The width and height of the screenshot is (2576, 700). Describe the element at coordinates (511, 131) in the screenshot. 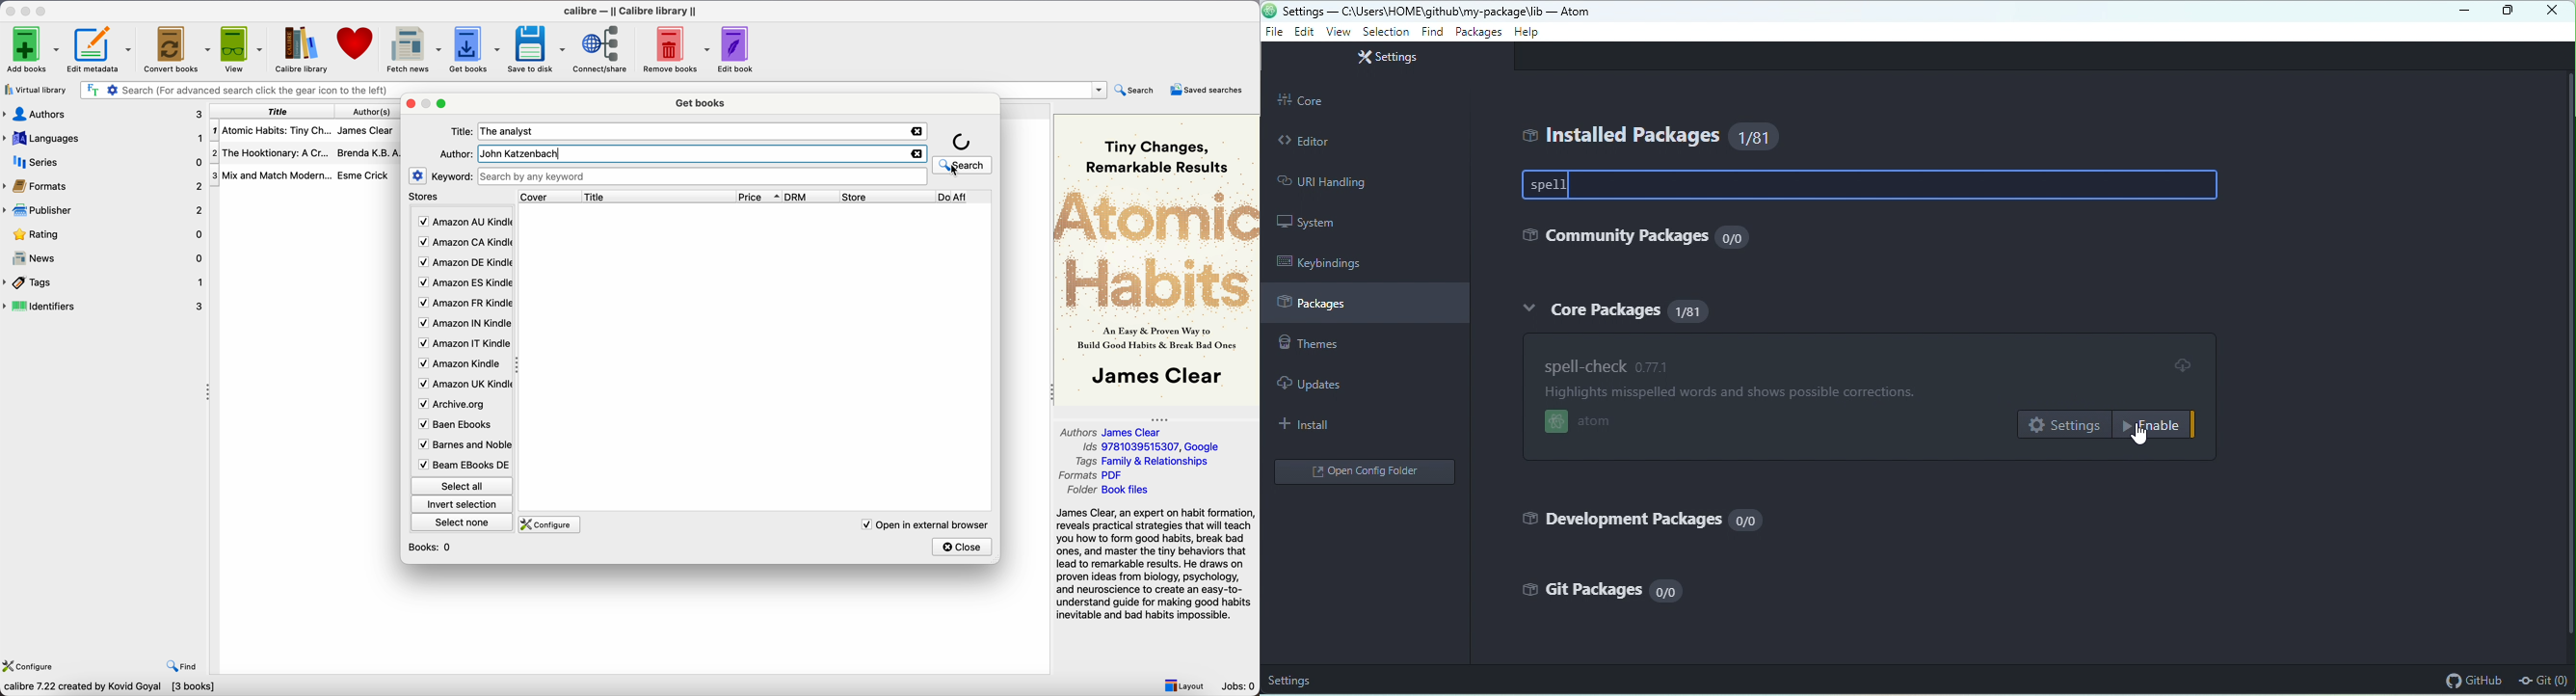

I see `The analyst` at that location.